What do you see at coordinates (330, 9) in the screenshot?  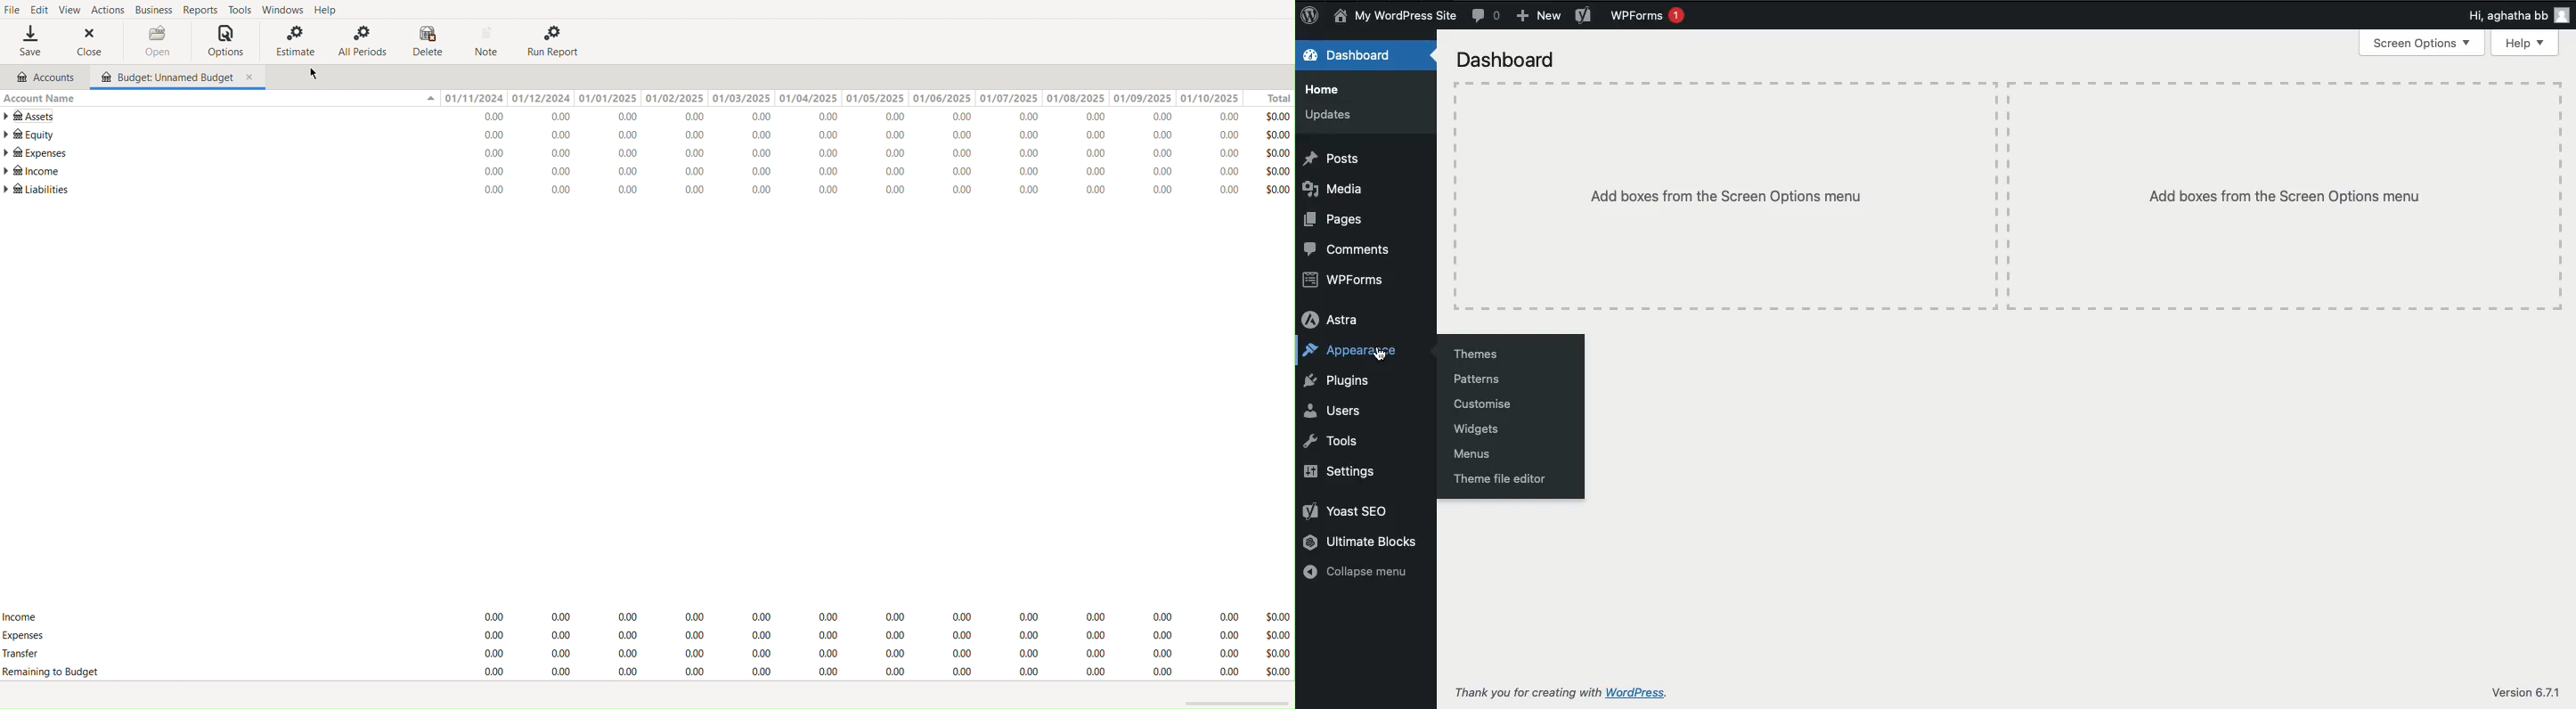 I see `Help` at bounding box center [330, 9].